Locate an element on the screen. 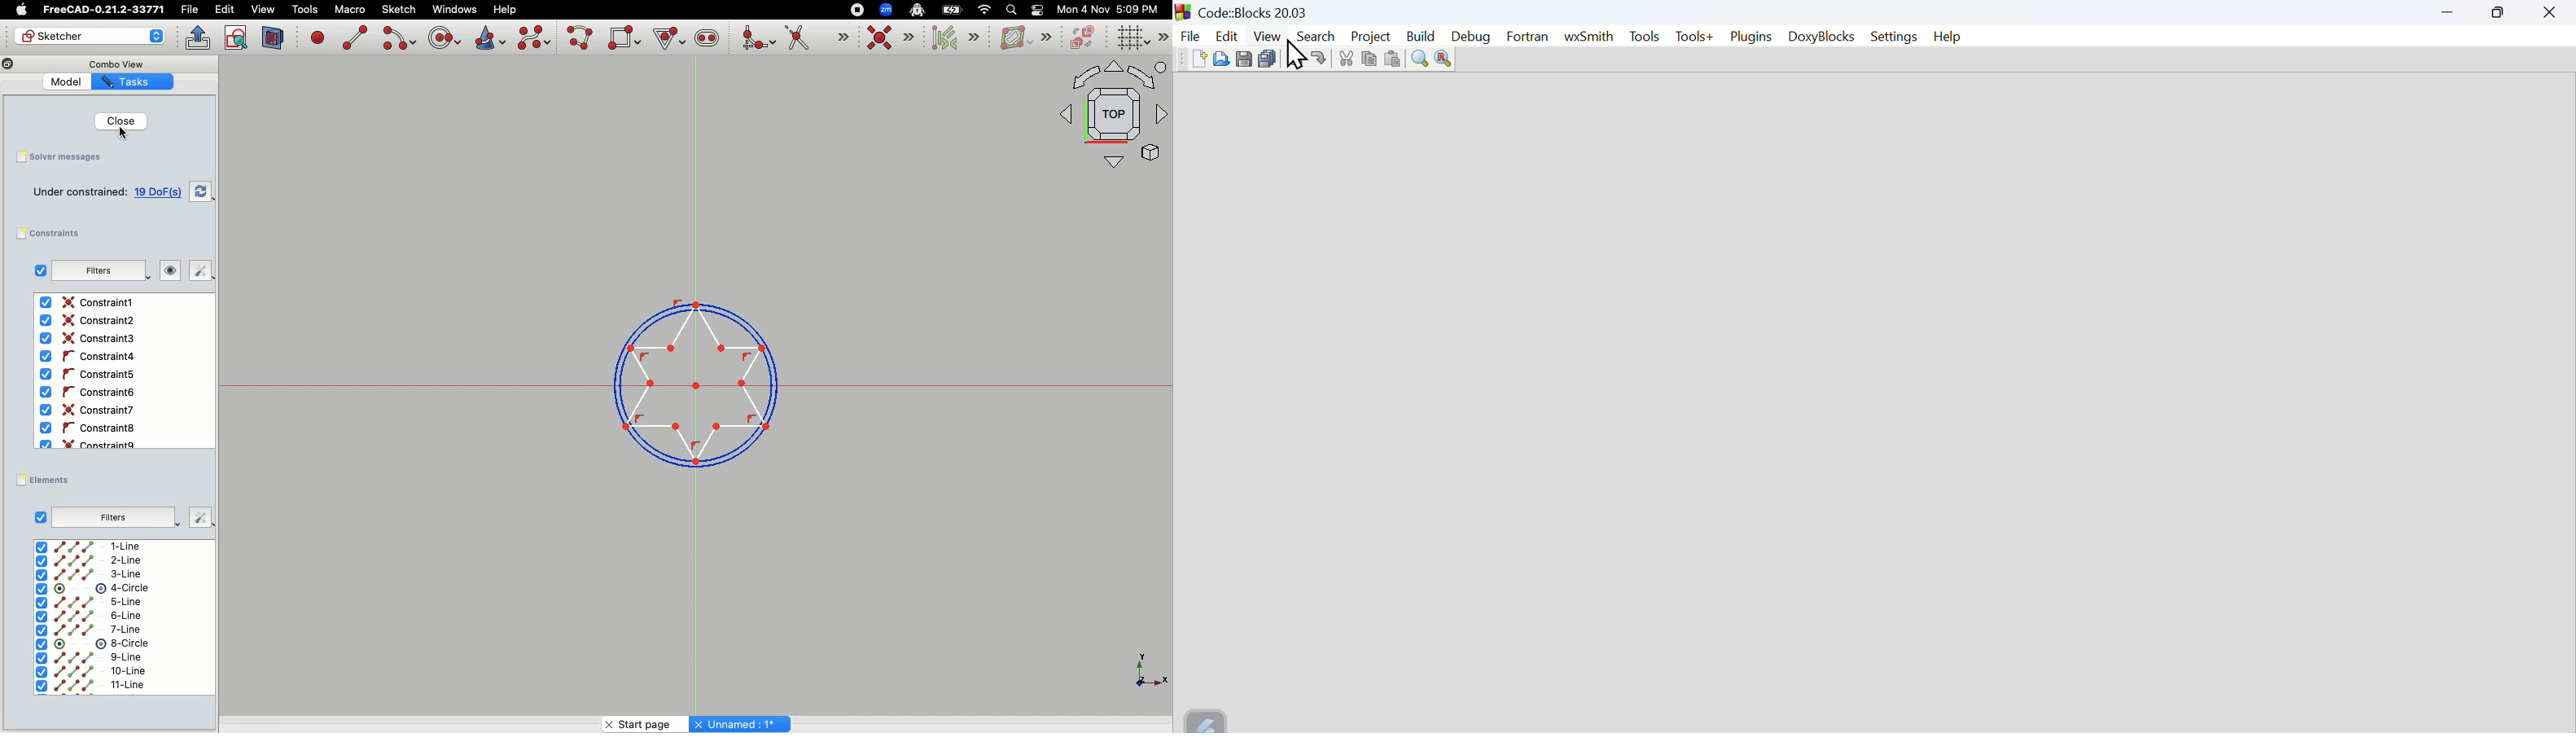 This screenshot has height=756, width=2576. Constraint coincident is located at coordinates (891, 38).